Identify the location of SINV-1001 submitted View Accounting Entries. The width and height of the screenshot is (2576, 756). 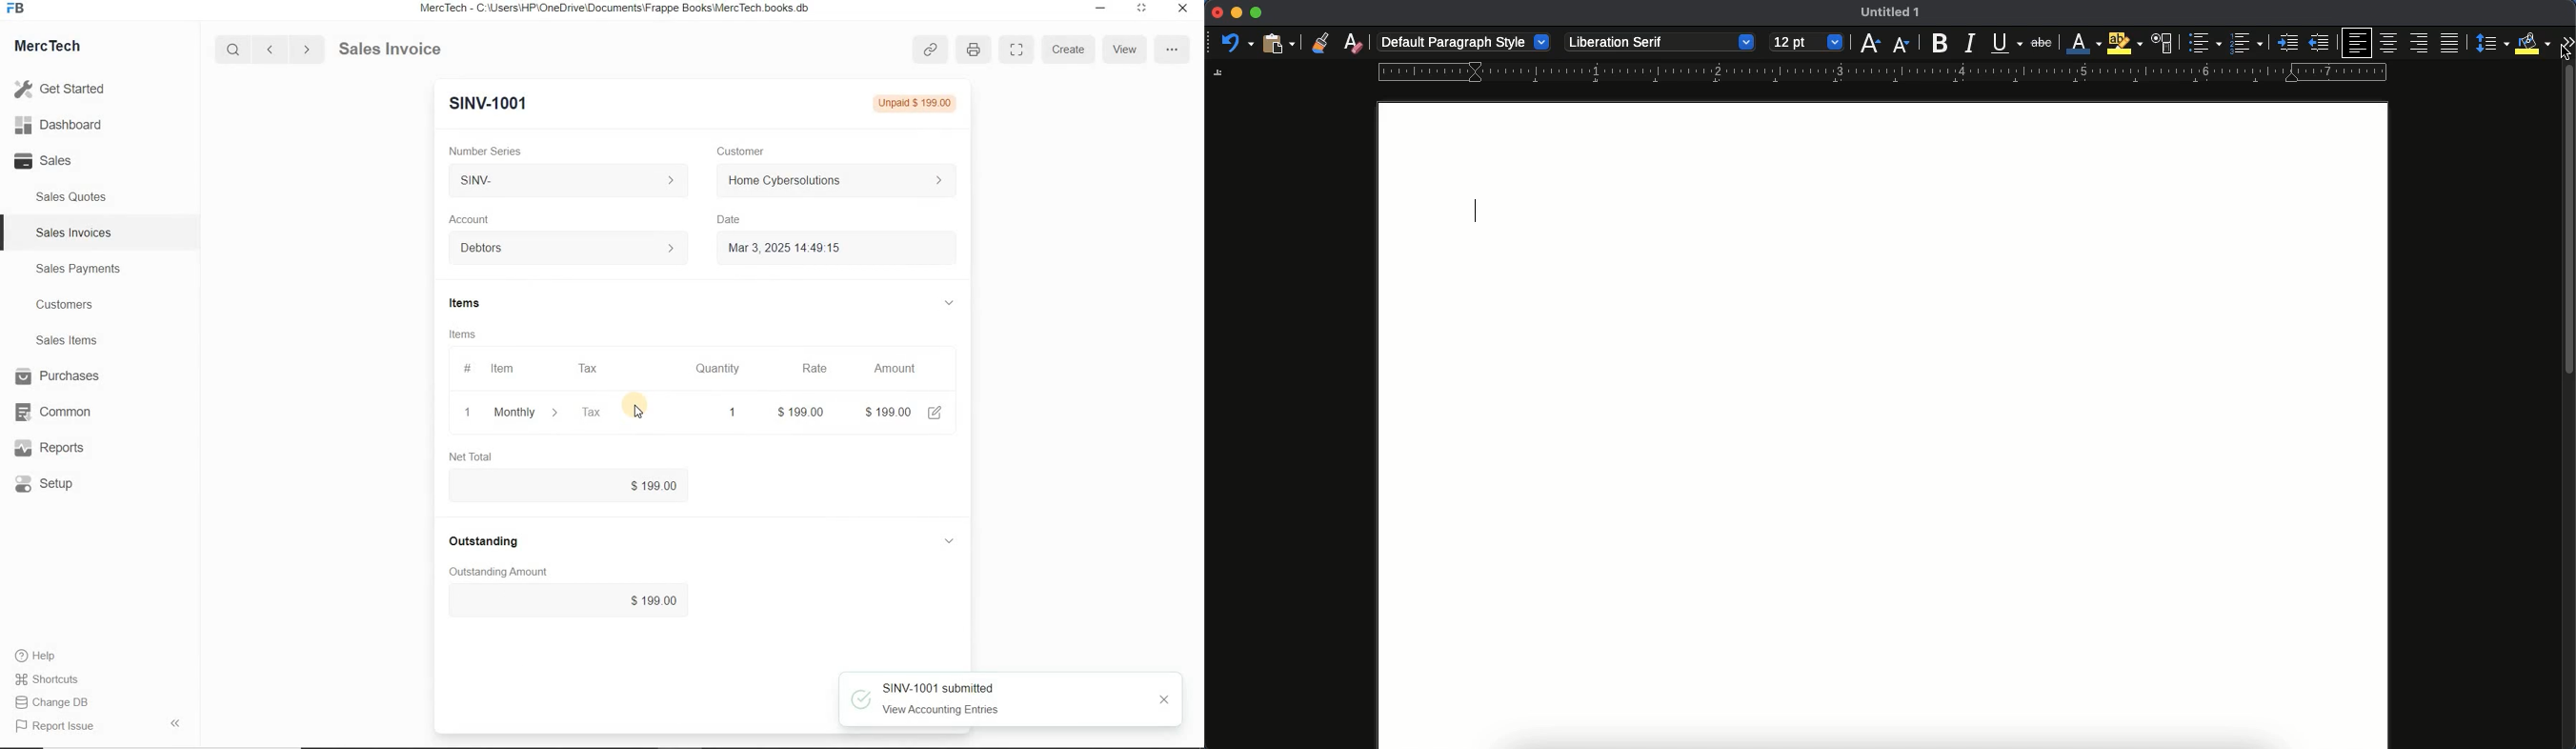
(993, 699).